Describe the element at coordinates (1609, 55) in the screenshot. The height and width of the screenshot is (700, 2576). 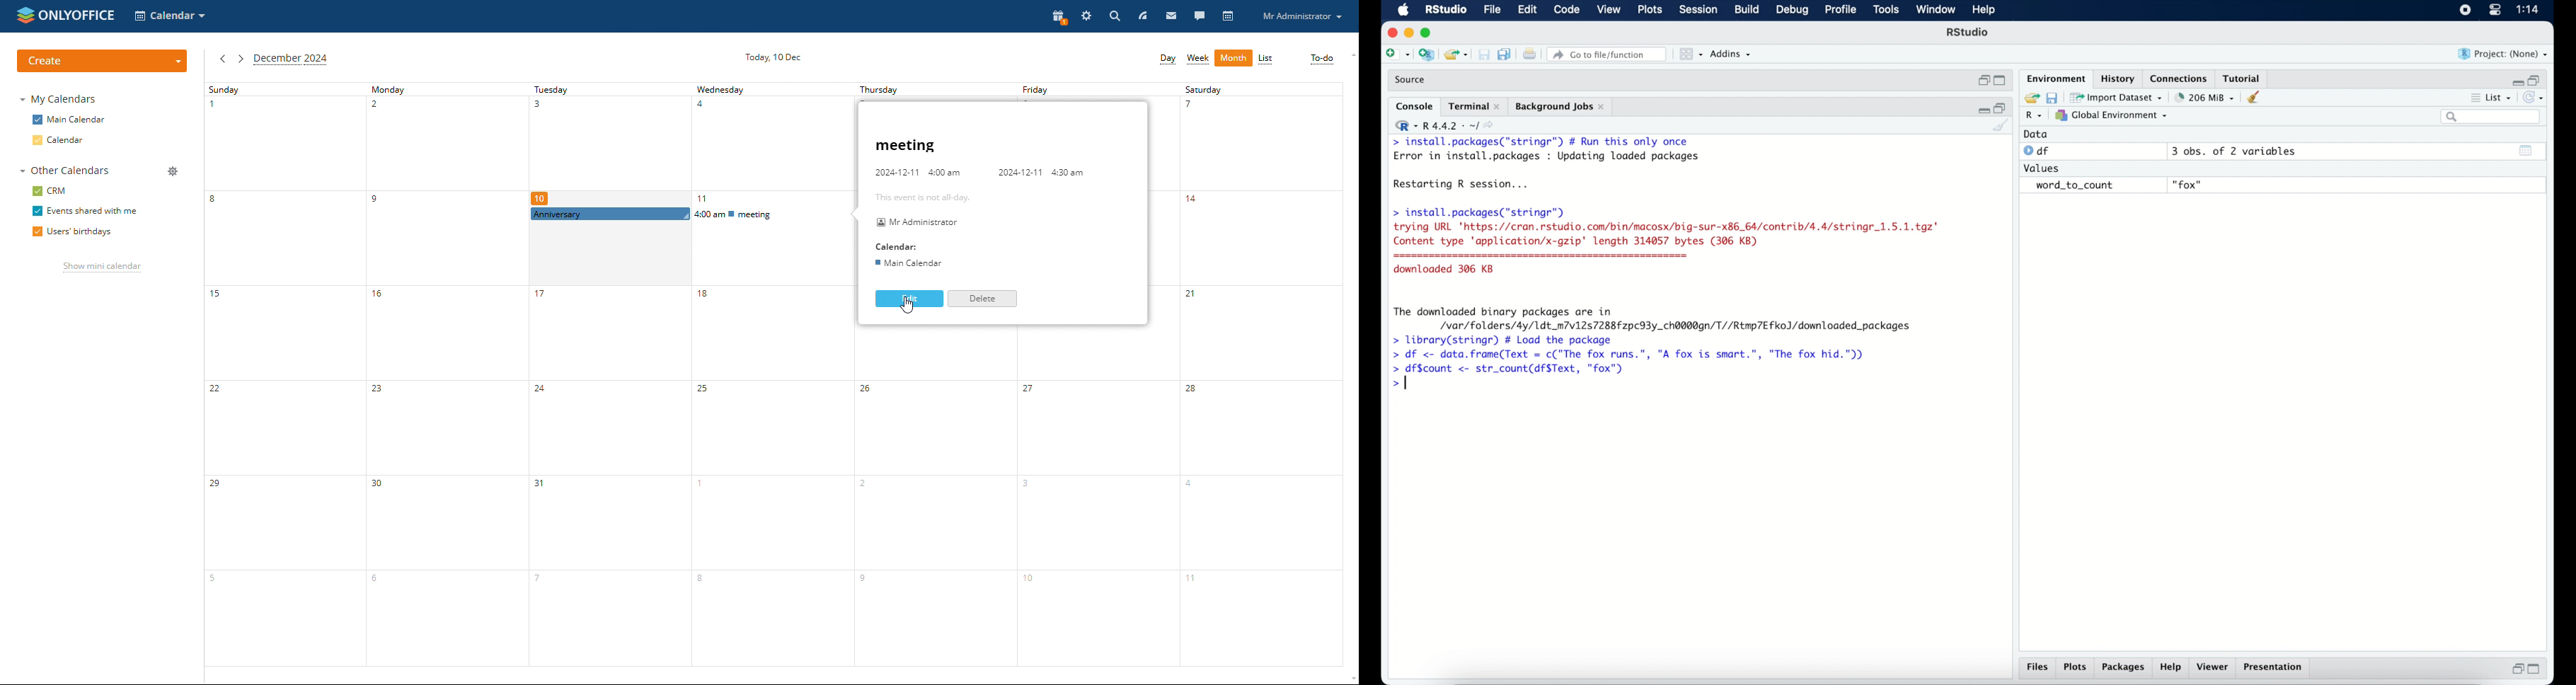
I see `go to file/function` at that location.